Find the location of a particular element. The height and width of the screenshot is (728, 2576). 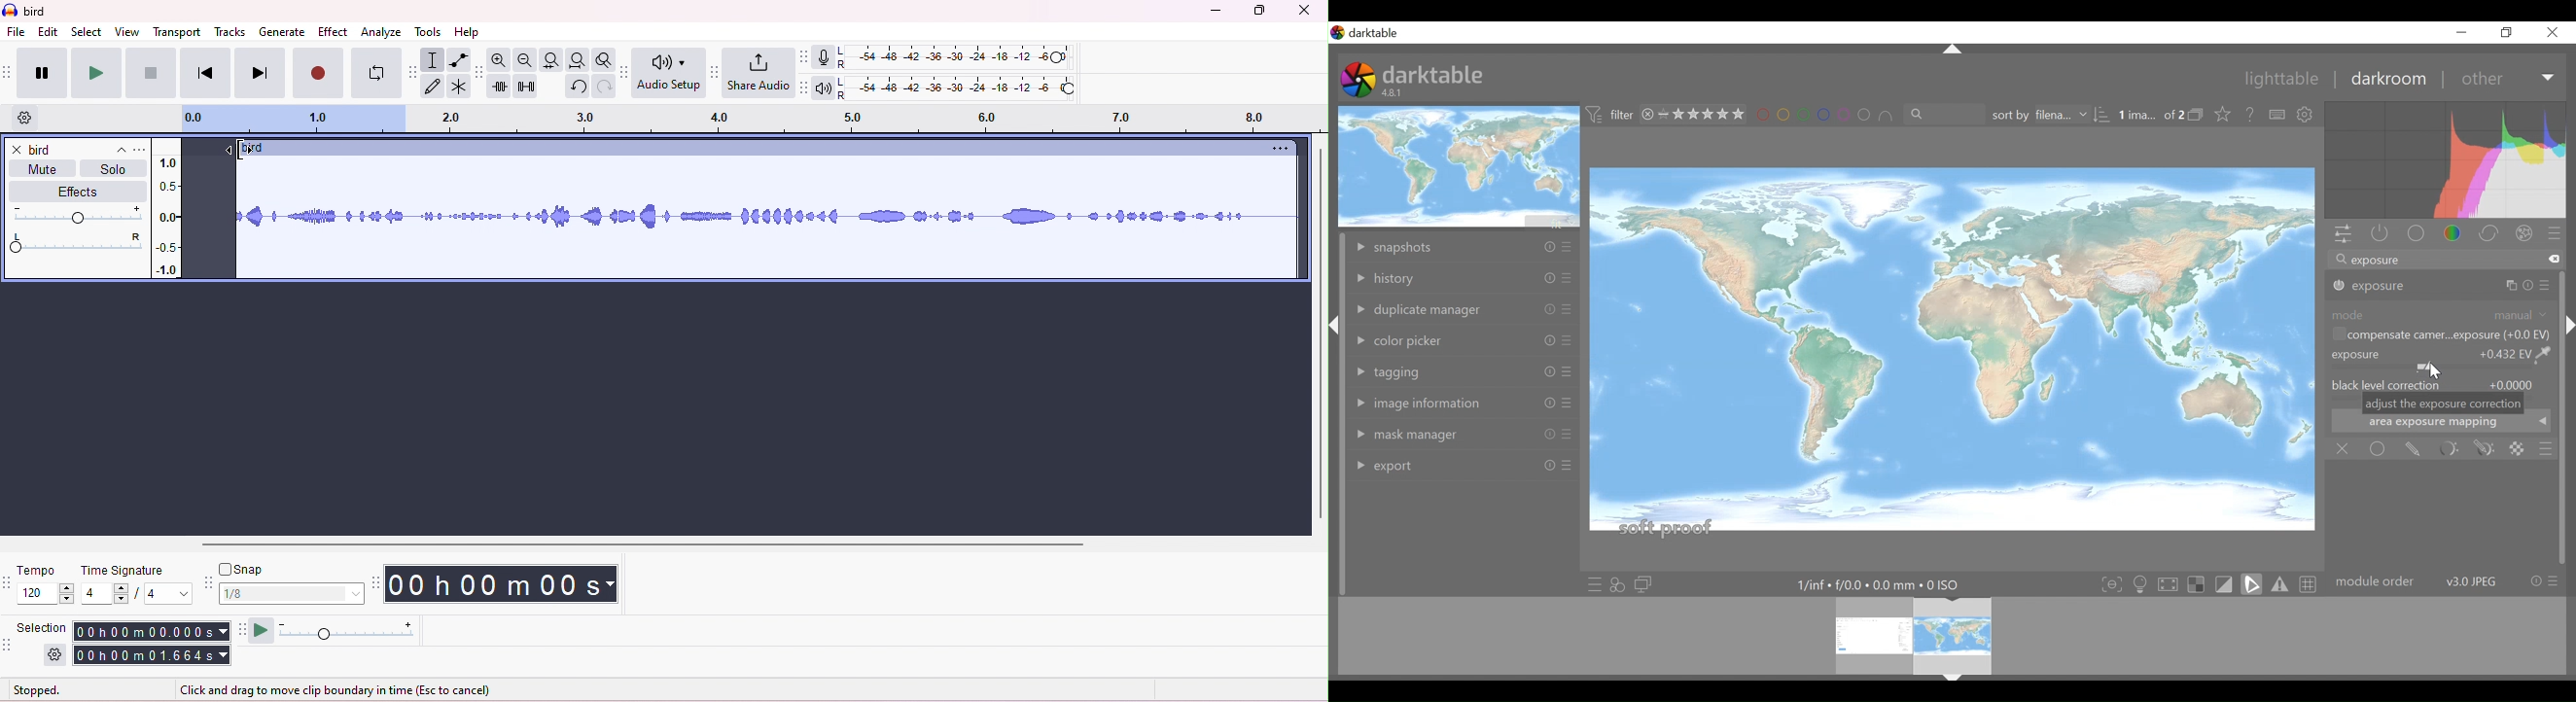

timeline option is located at coordinates (25, 118).